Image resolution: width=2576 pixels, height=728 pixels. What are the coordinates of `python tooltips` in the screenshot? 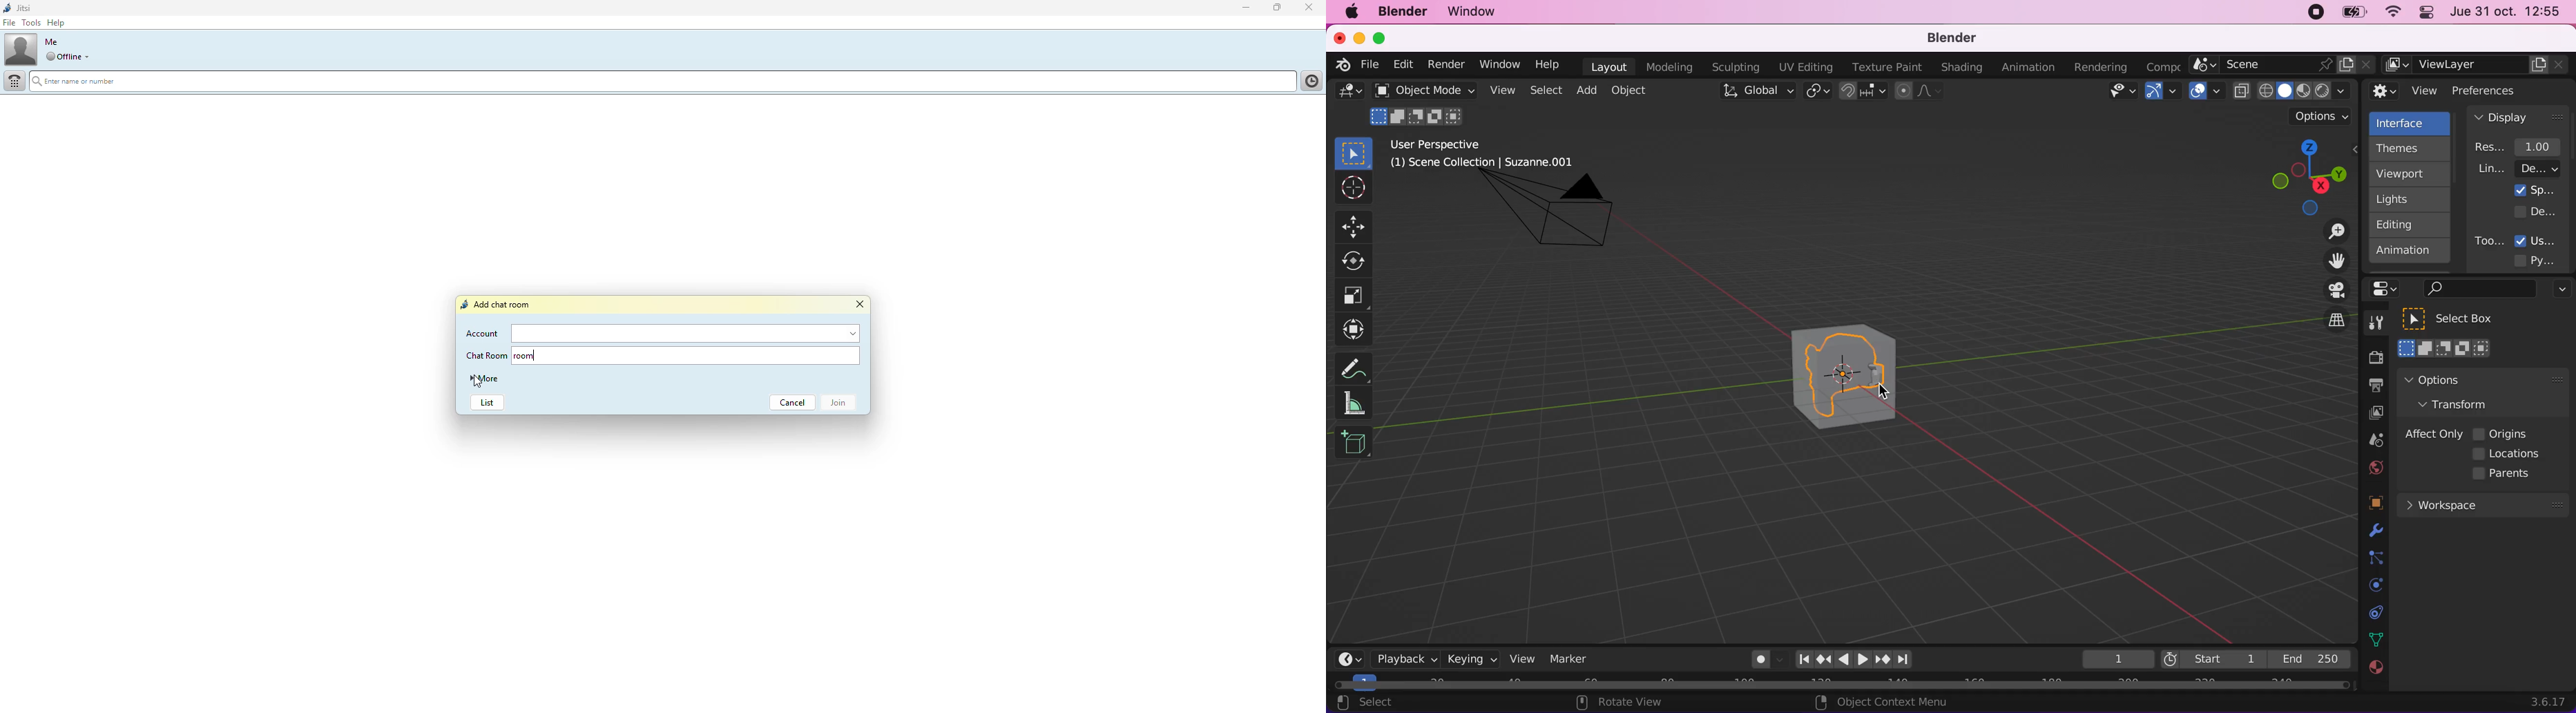 It's located at (2547, 259).